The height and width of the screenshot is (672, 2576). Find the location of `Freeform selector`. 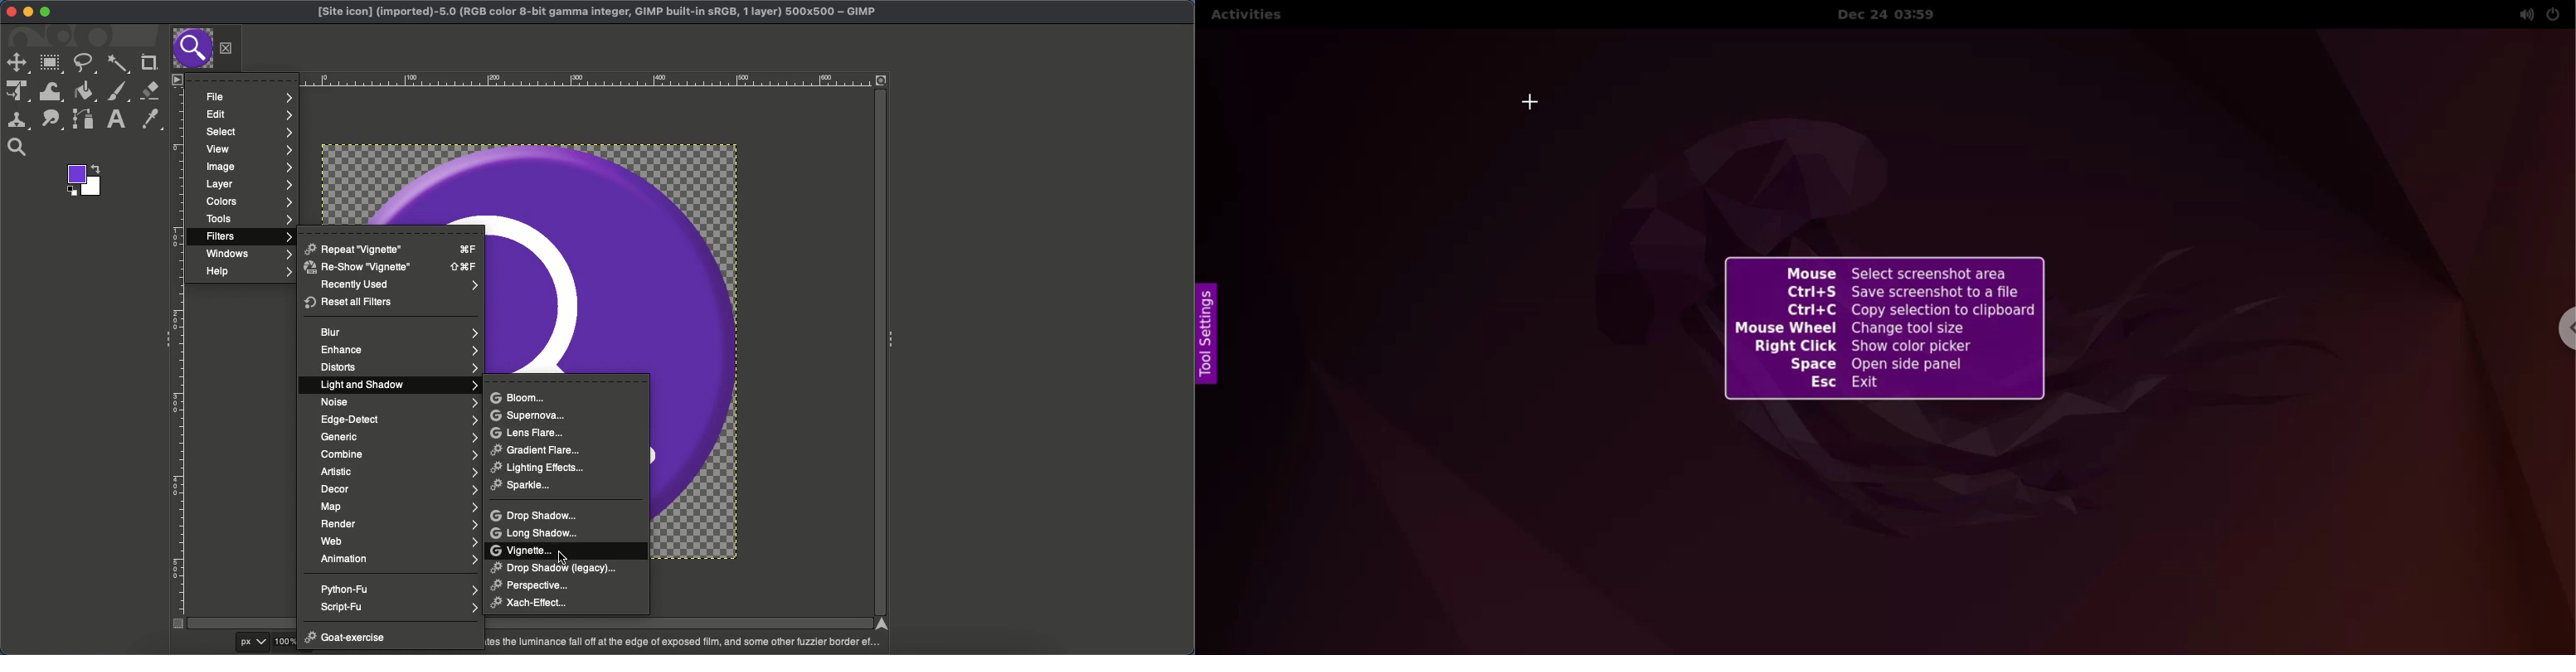

Freeform selector is located at coordinates (84, 63).